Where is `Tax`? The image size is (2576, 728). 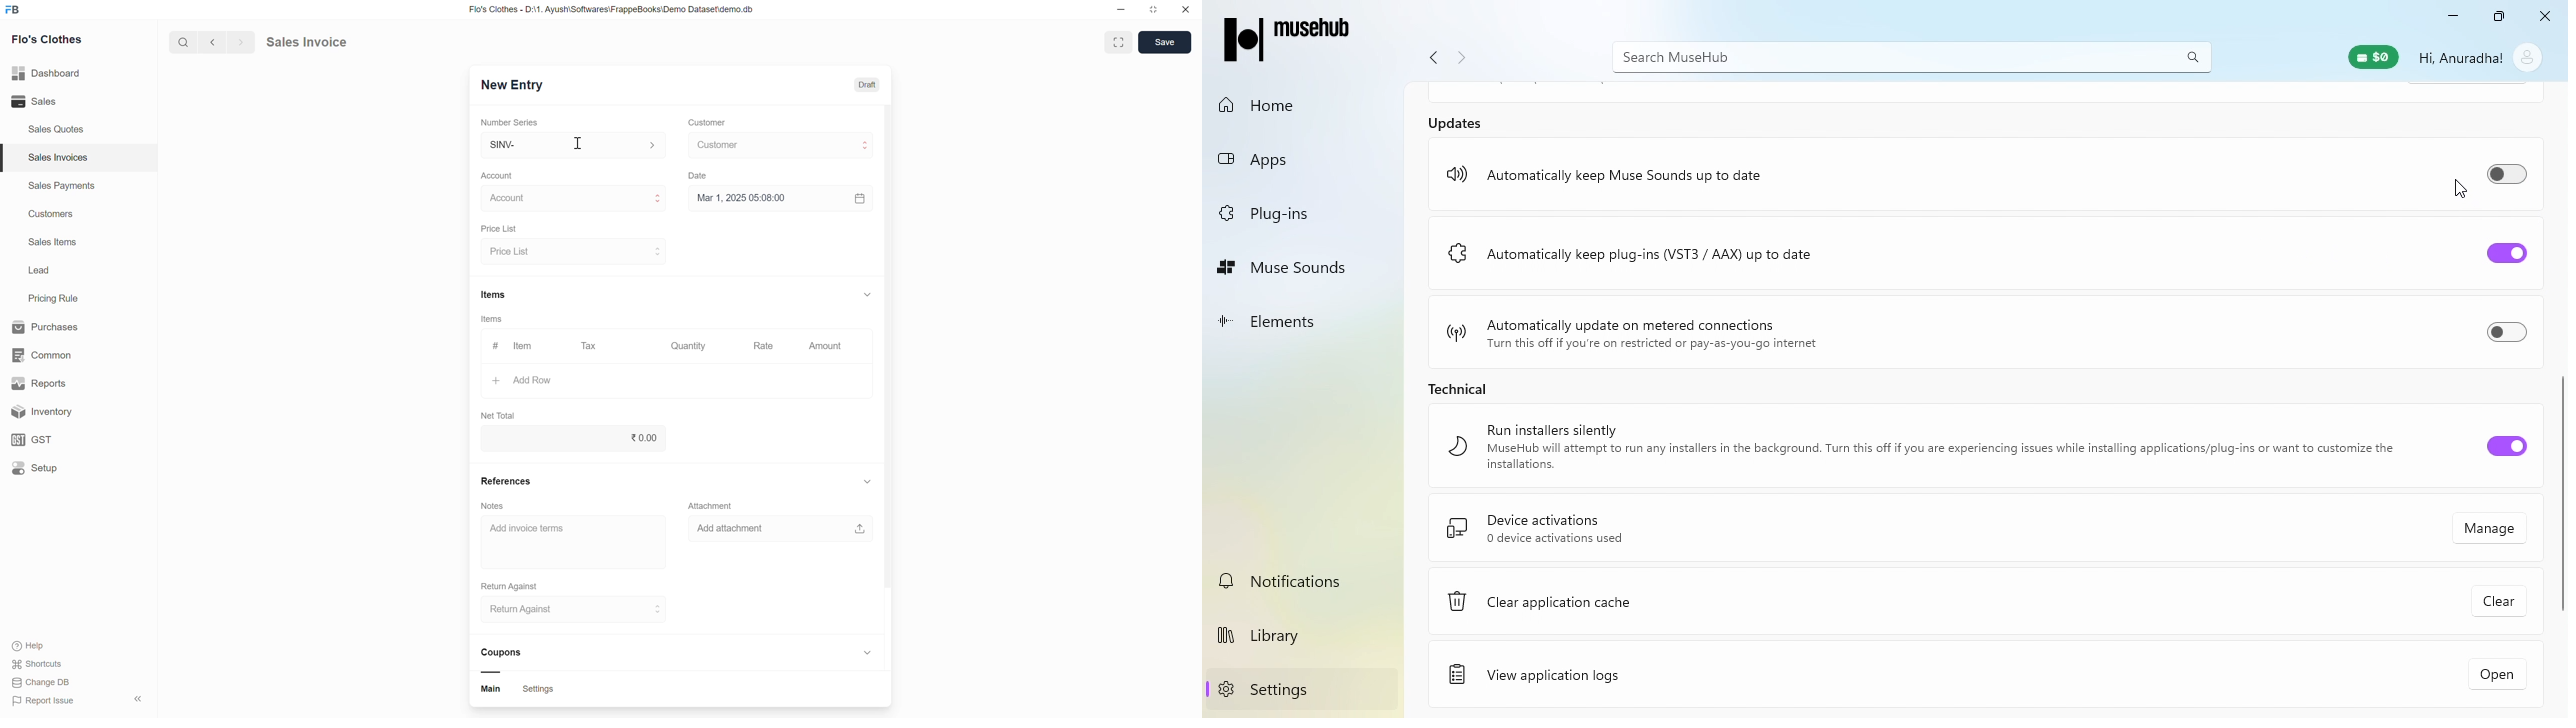 Tax is located at coordinates (591, 349).